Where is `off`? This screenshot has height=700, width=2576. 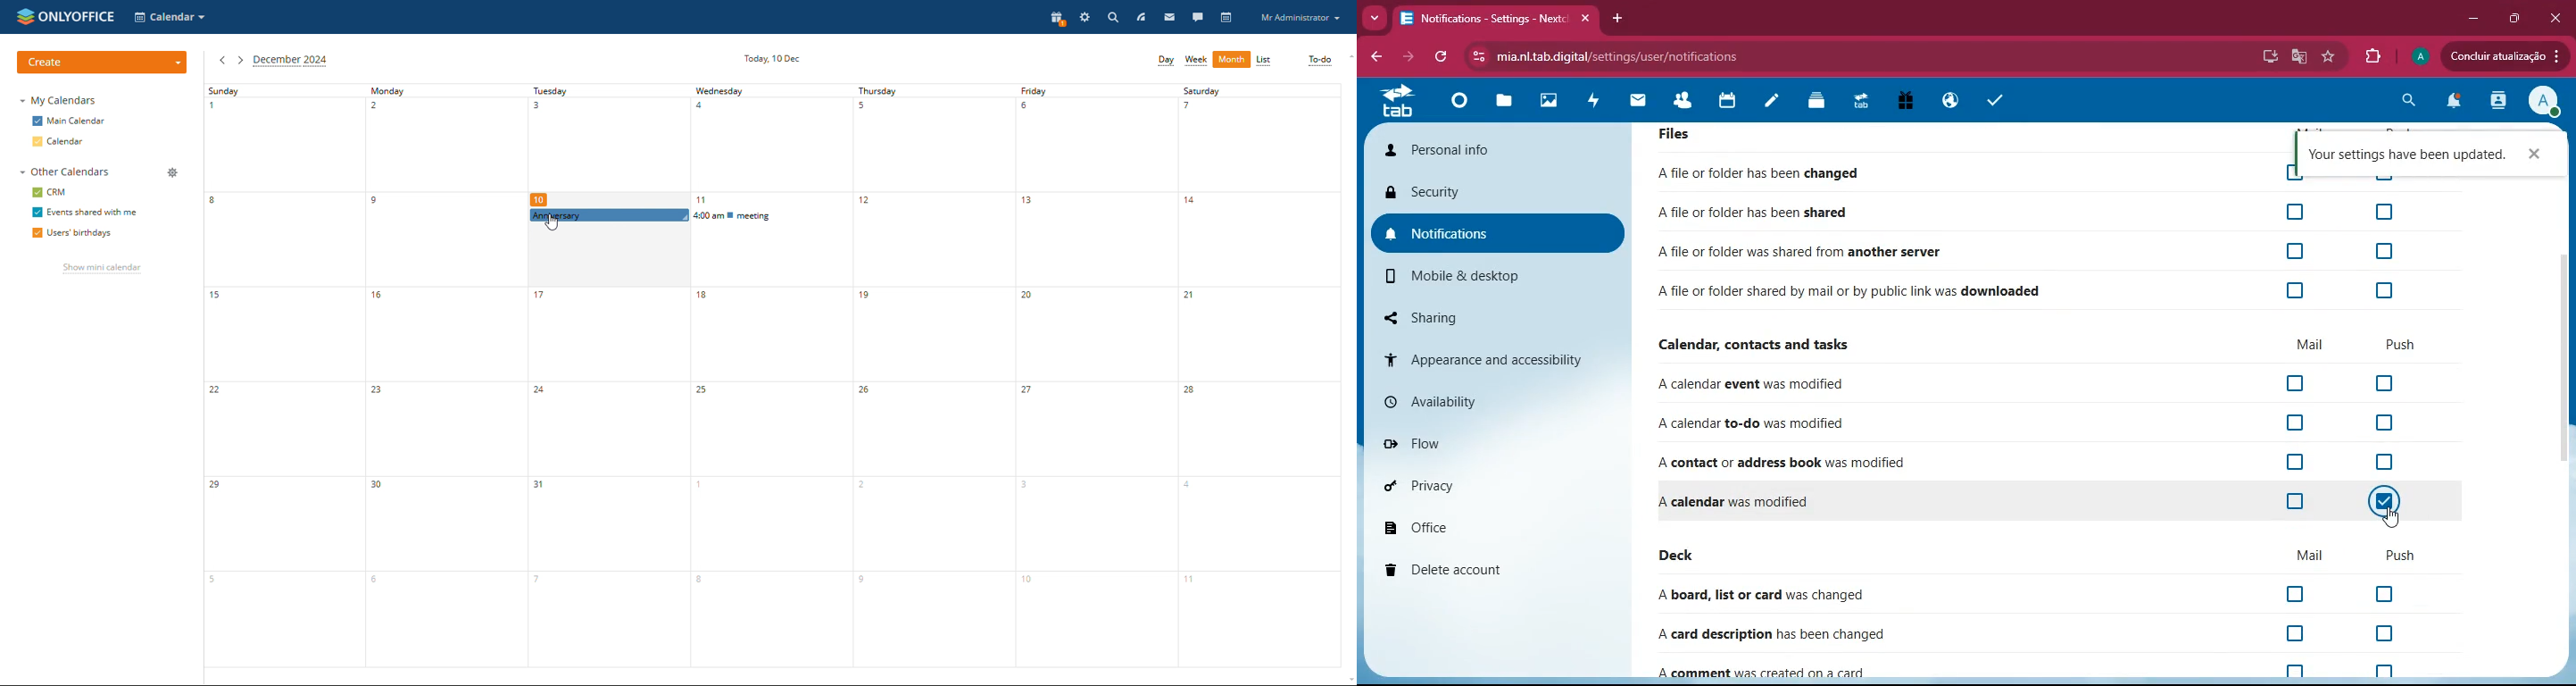
off is located at coordinates (2292, 668).